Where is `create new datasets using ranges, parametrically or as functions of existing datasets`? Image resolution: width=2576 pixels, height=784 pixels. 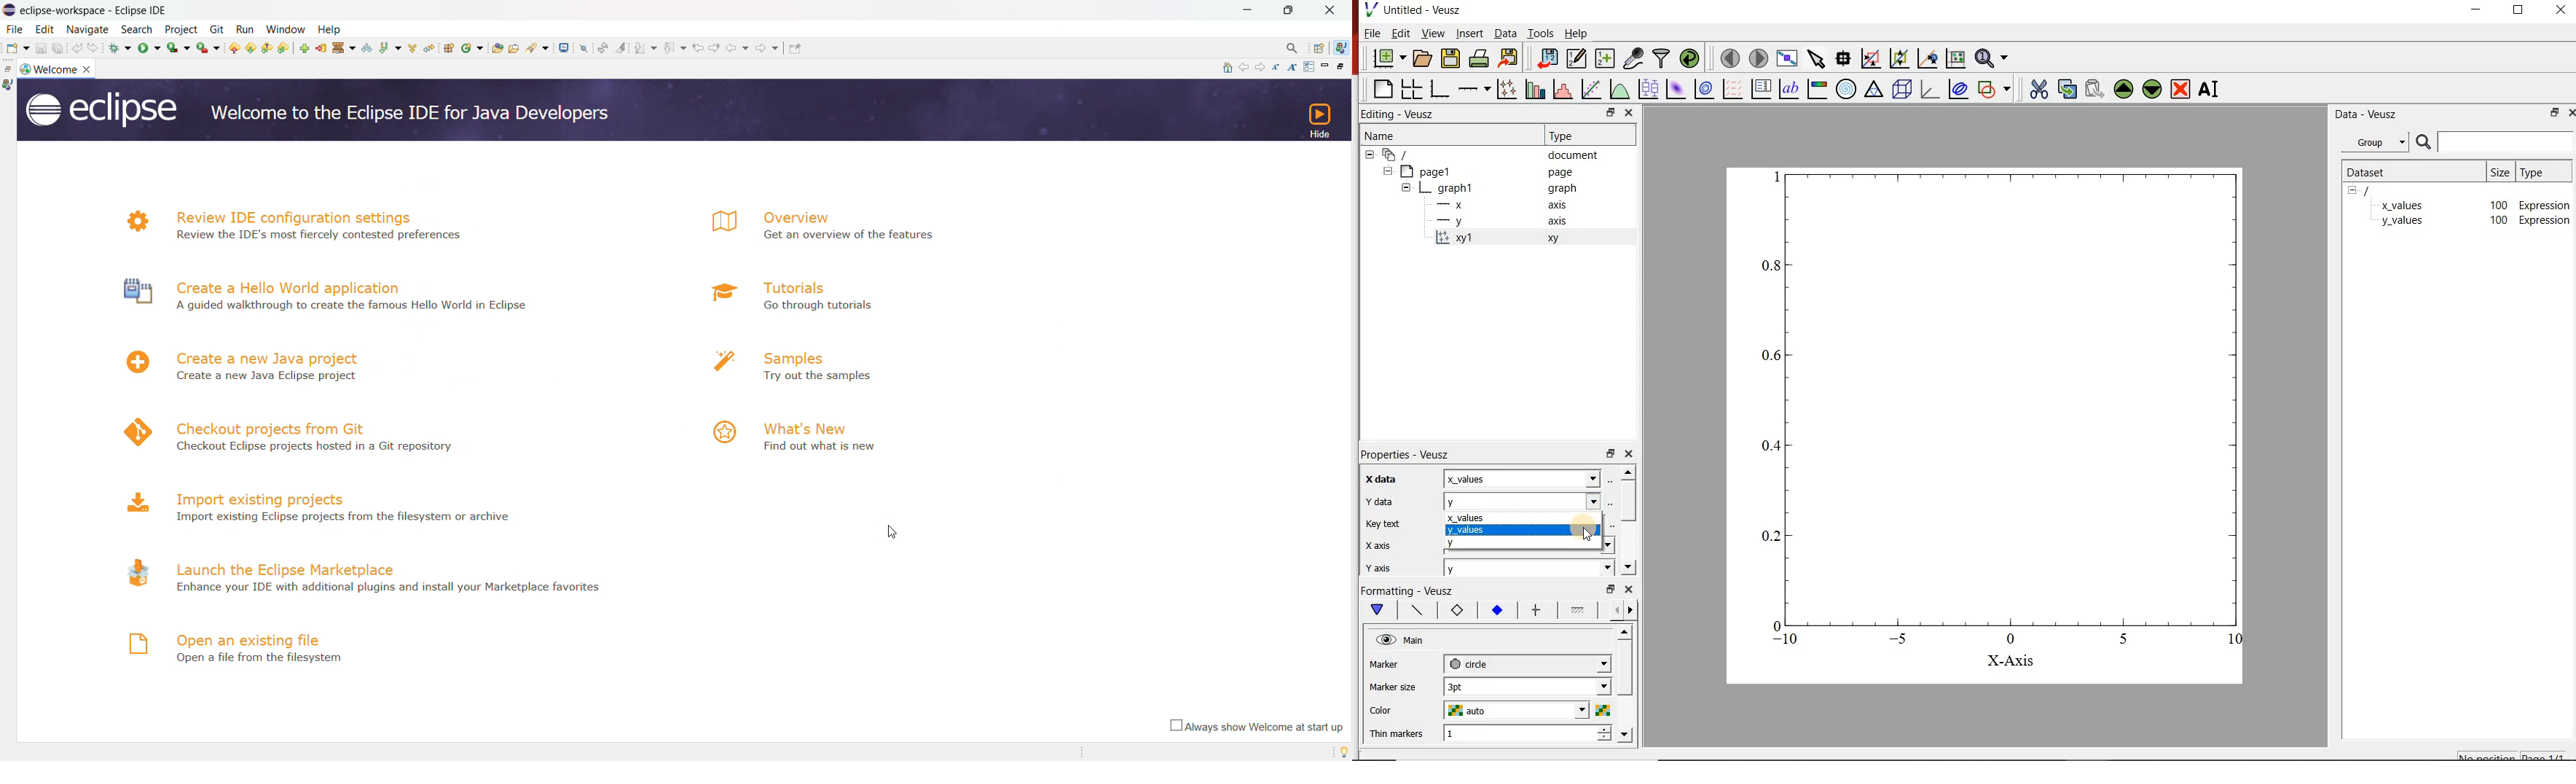 create new datasets using ranges, parametrically or as functions of existing datasets is located at coordinates (1607, 59).